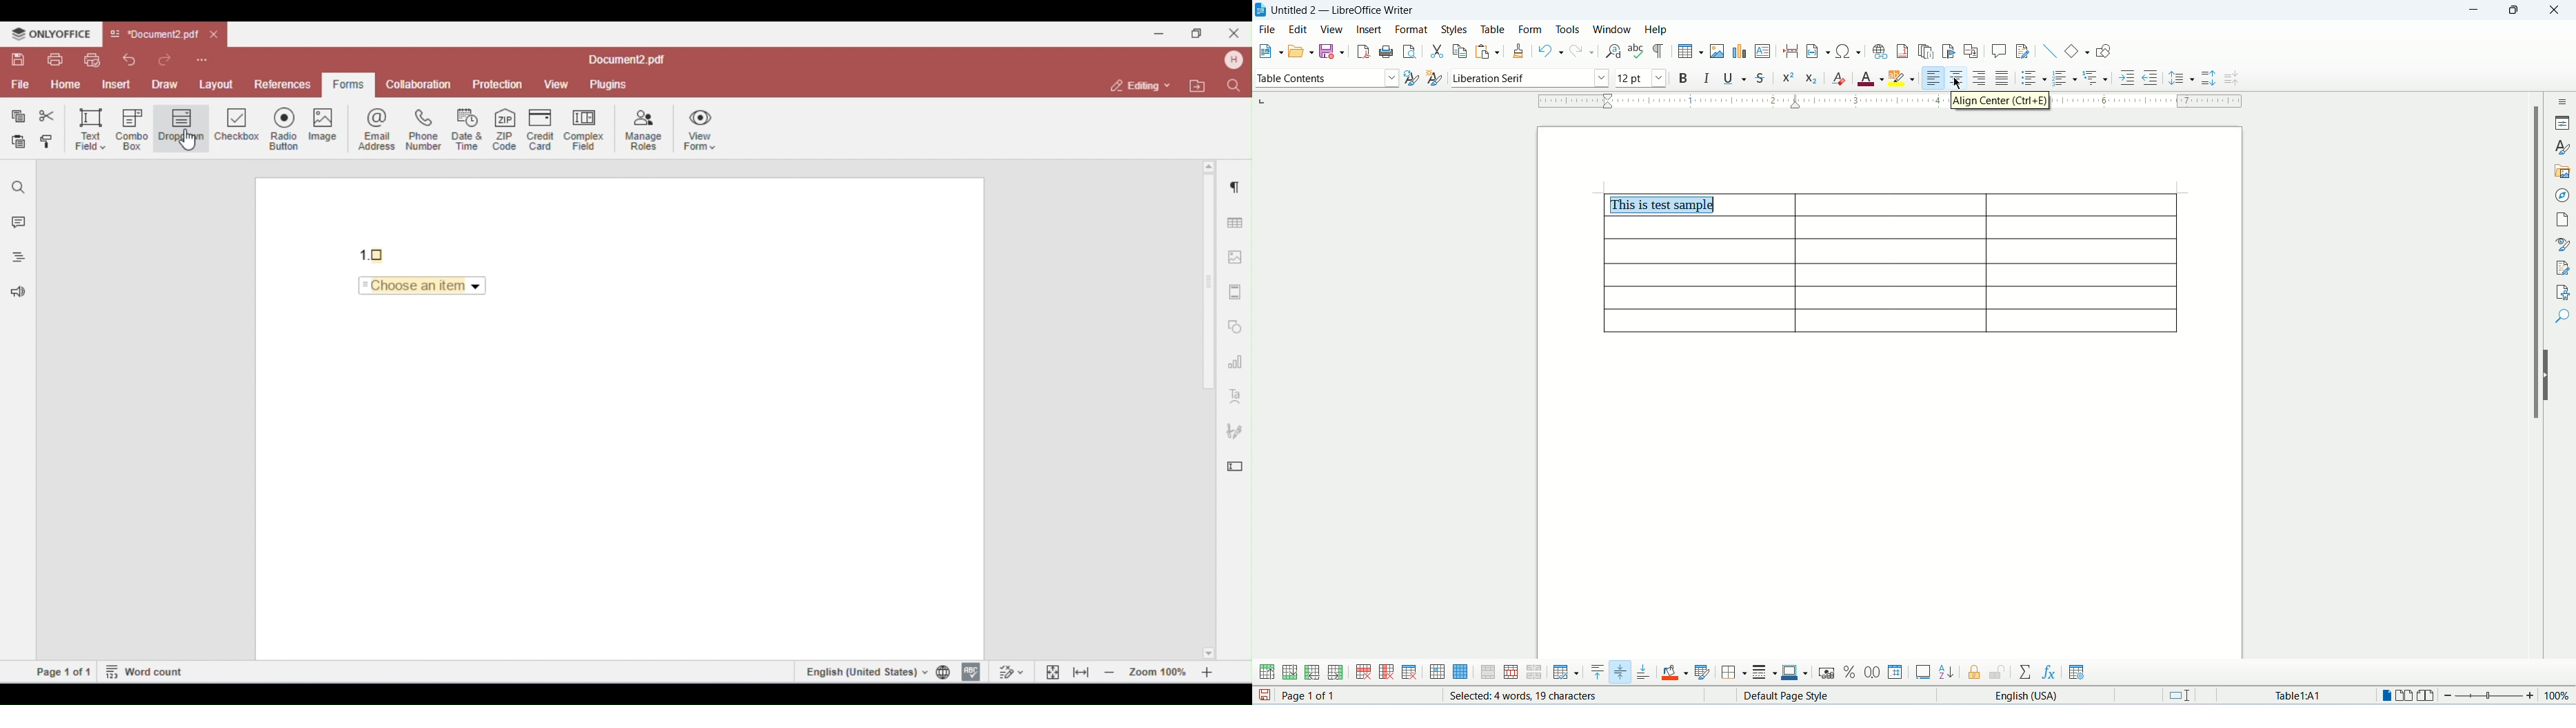 The width and height of the screenshot is (2576, 728). What do you see at coordinates (1735, 79) in the screenshot?
I see `underline` at bounding box center [1735, 79].